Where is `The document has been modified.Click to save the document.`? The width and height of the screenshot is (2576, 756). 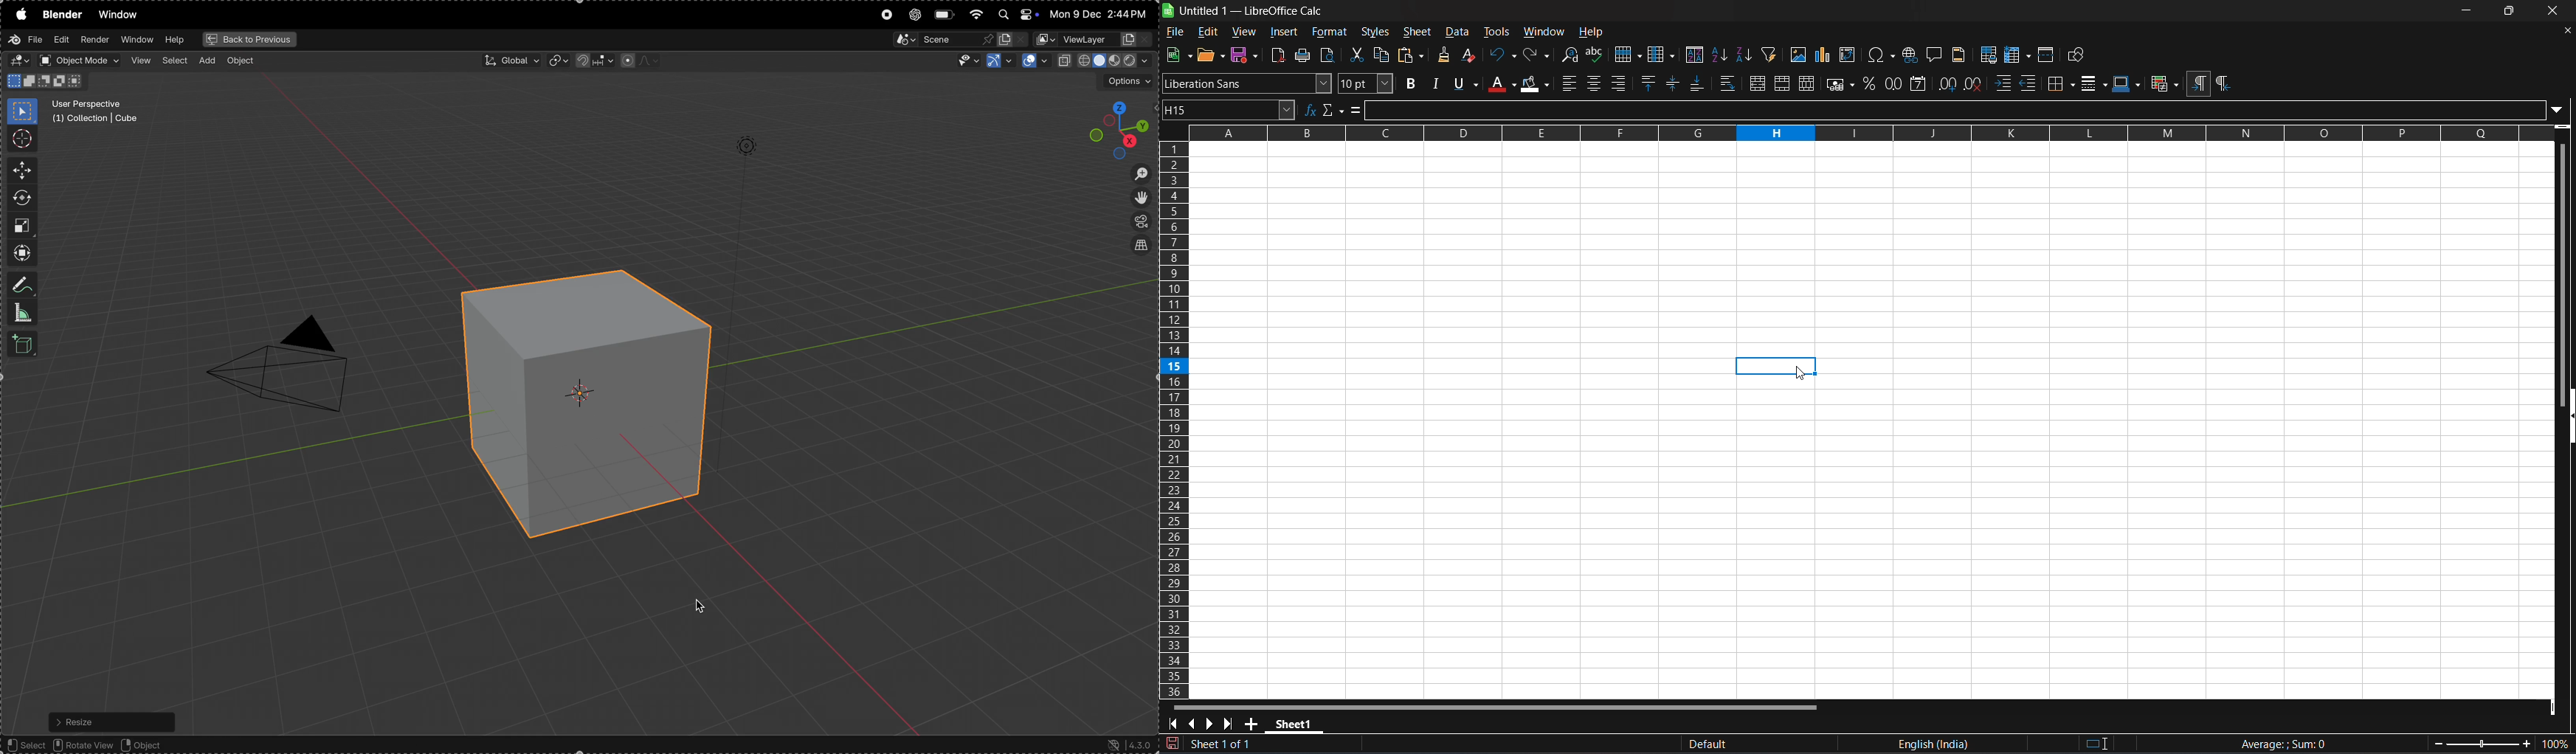
The document has been modified.Click to save the document. is located at coordinates (1384, 746).